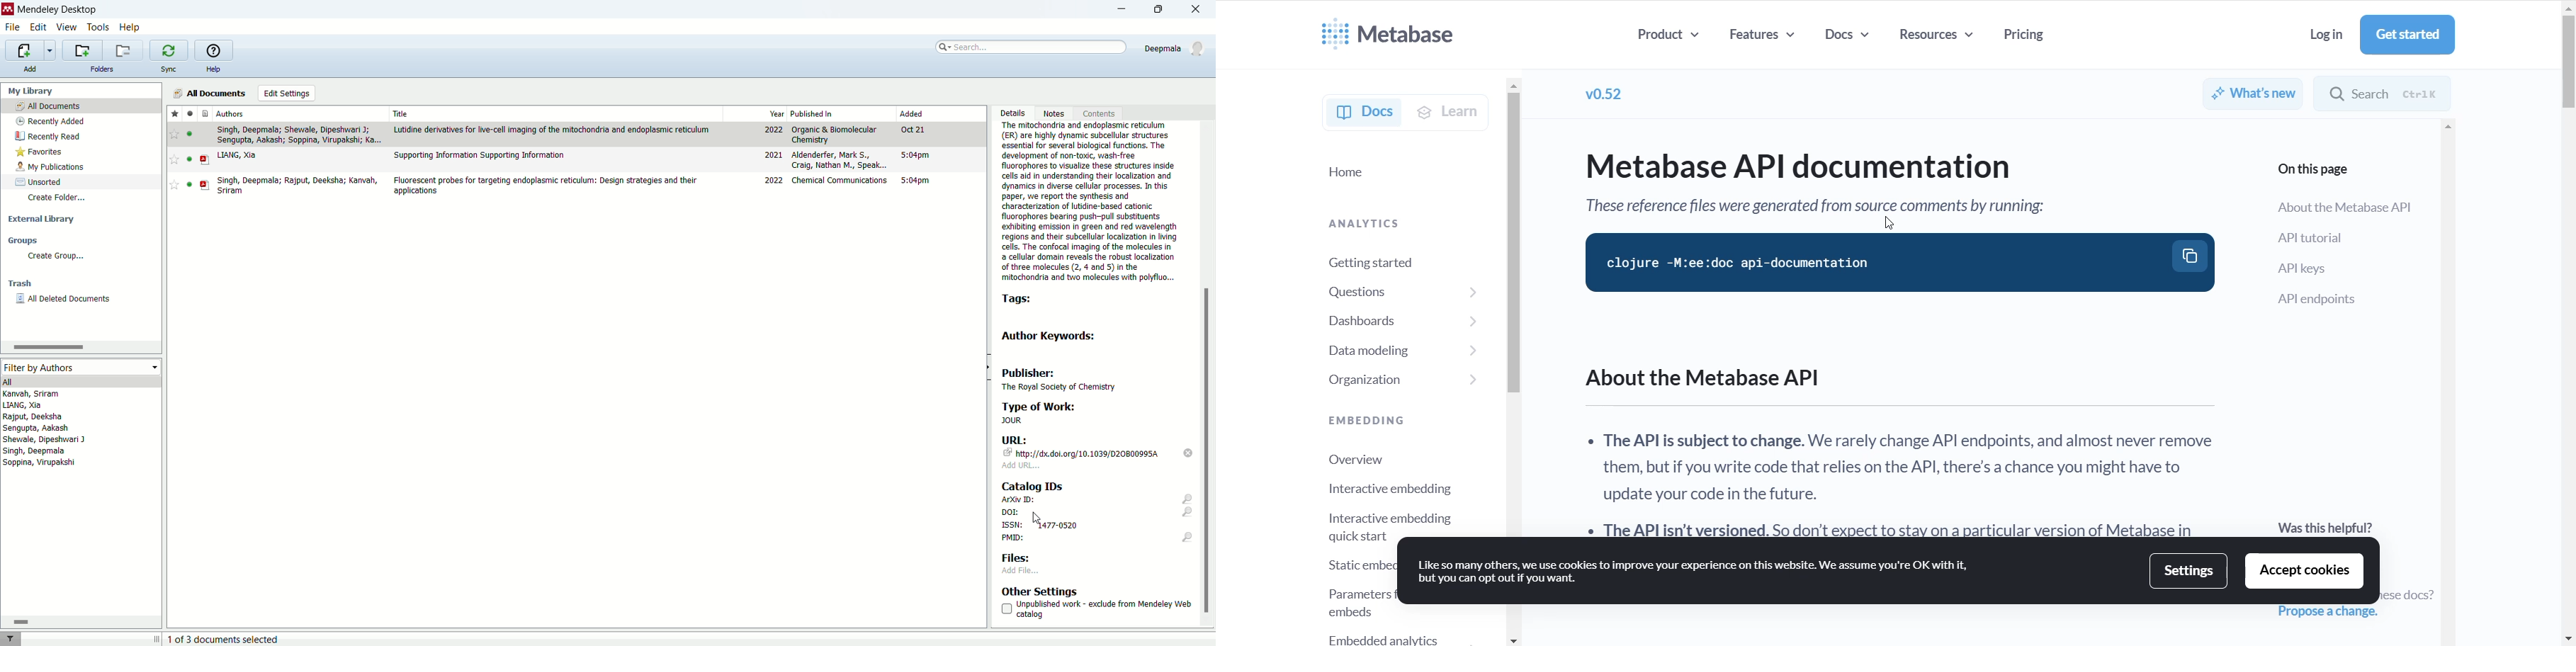  I want to click on all, so click(79, 381).